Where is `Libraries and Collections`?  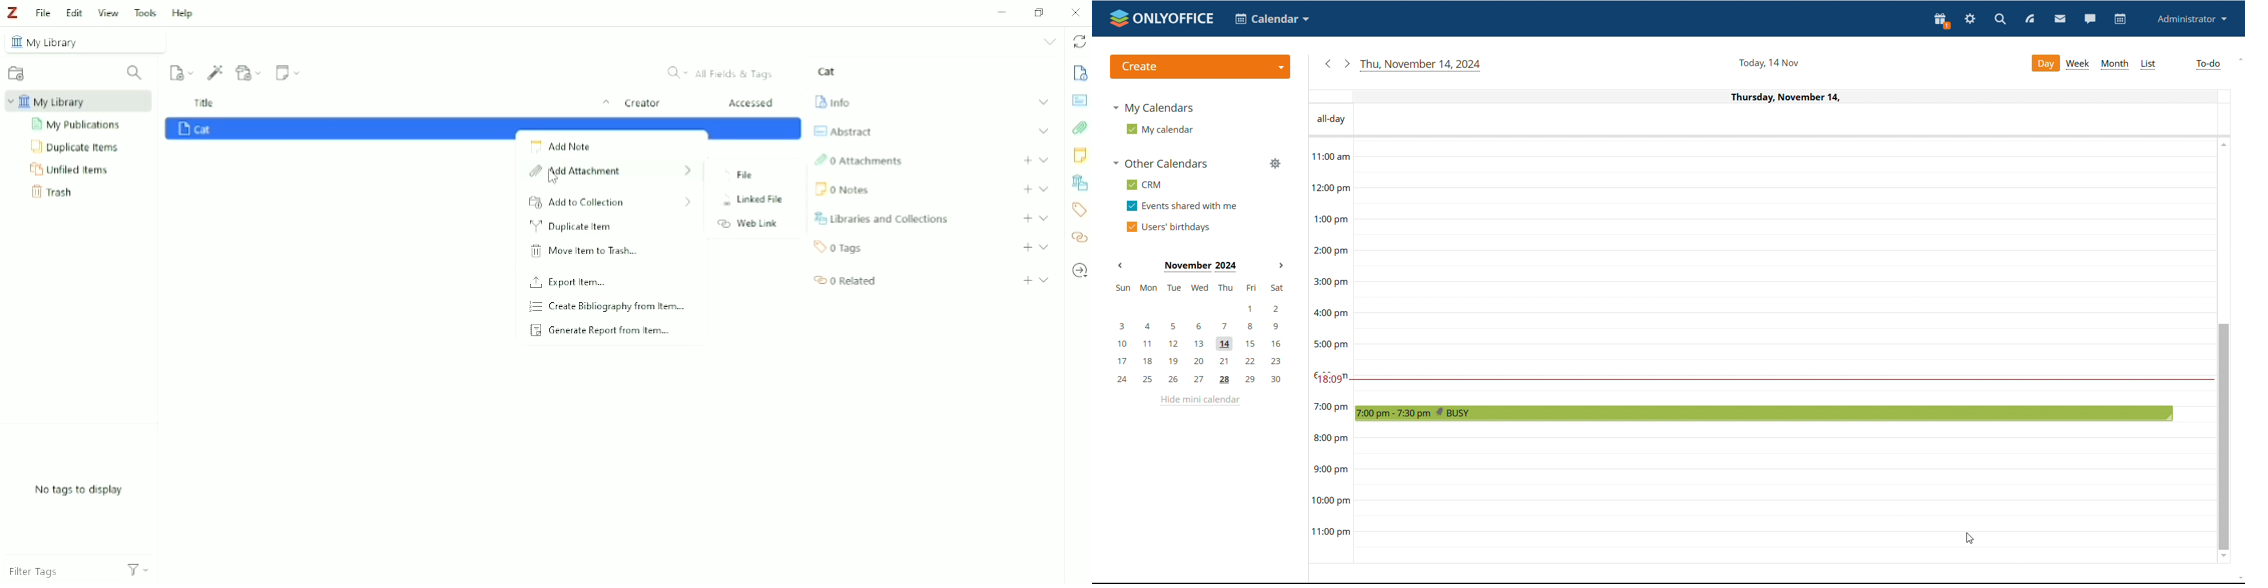 Libraries and Collections is located at coordinates (1079, 183).